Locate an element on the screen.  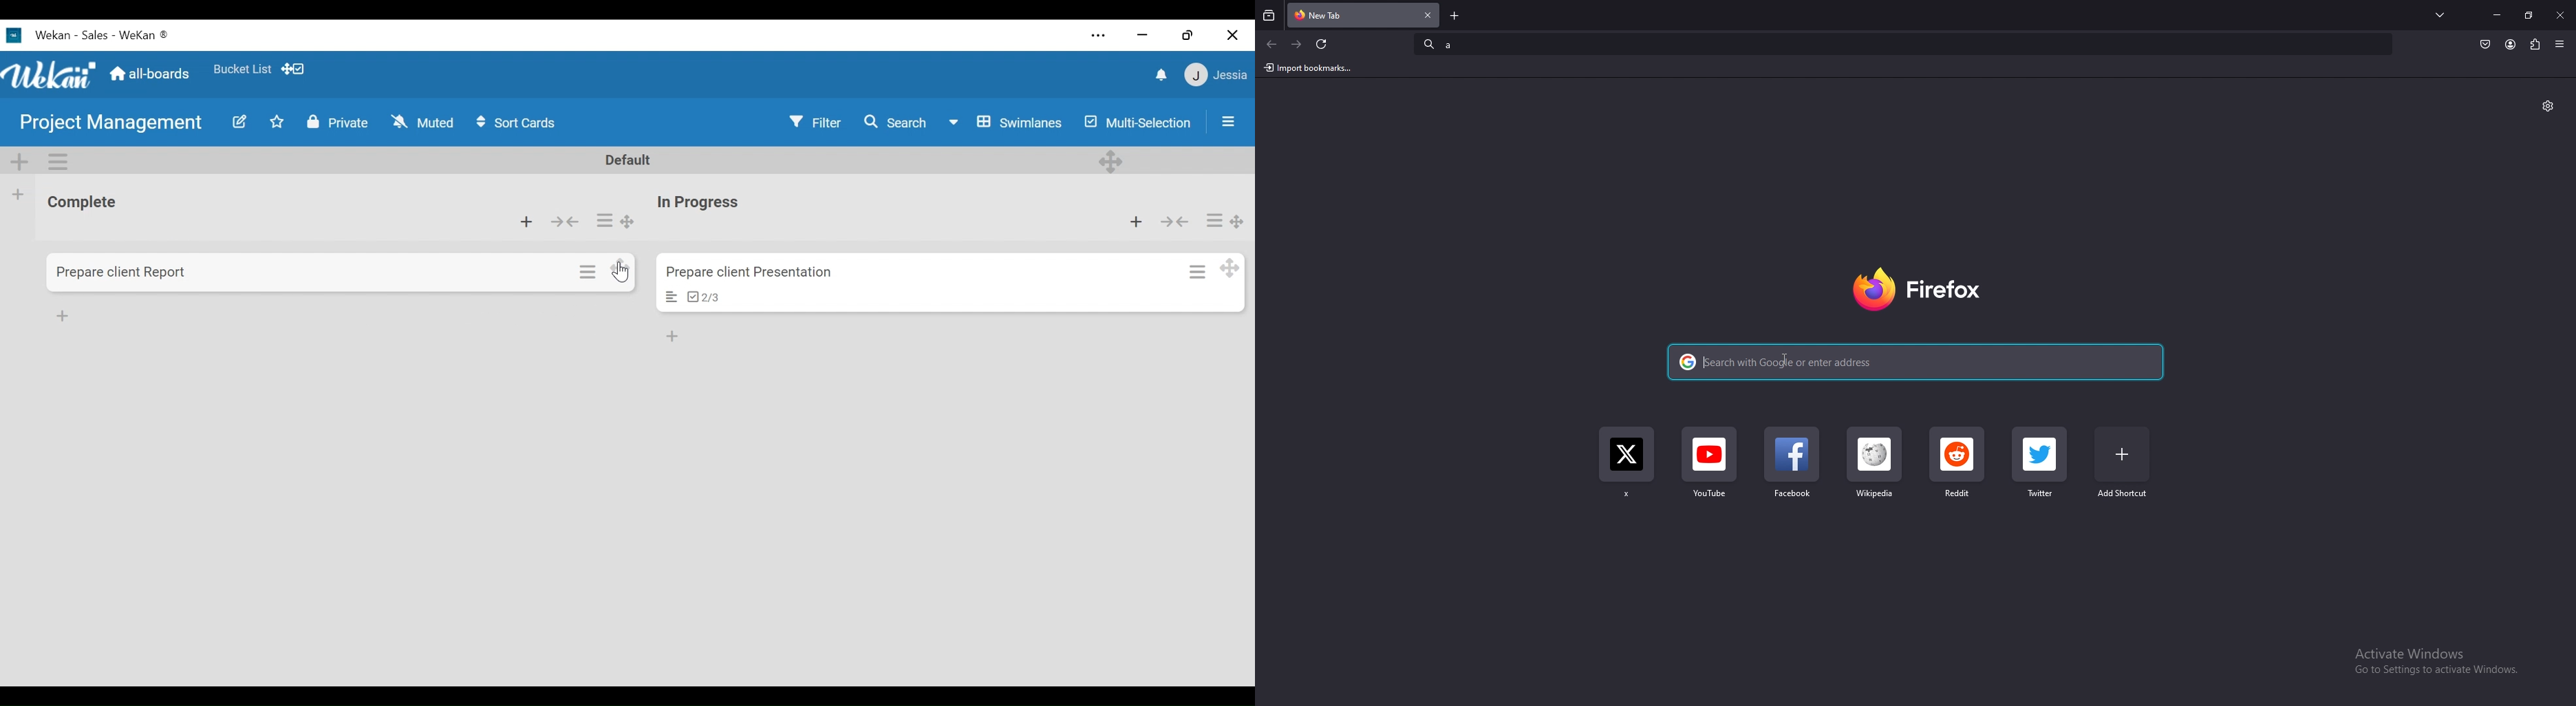
Settings and more is located at coordinates (1093, 34).